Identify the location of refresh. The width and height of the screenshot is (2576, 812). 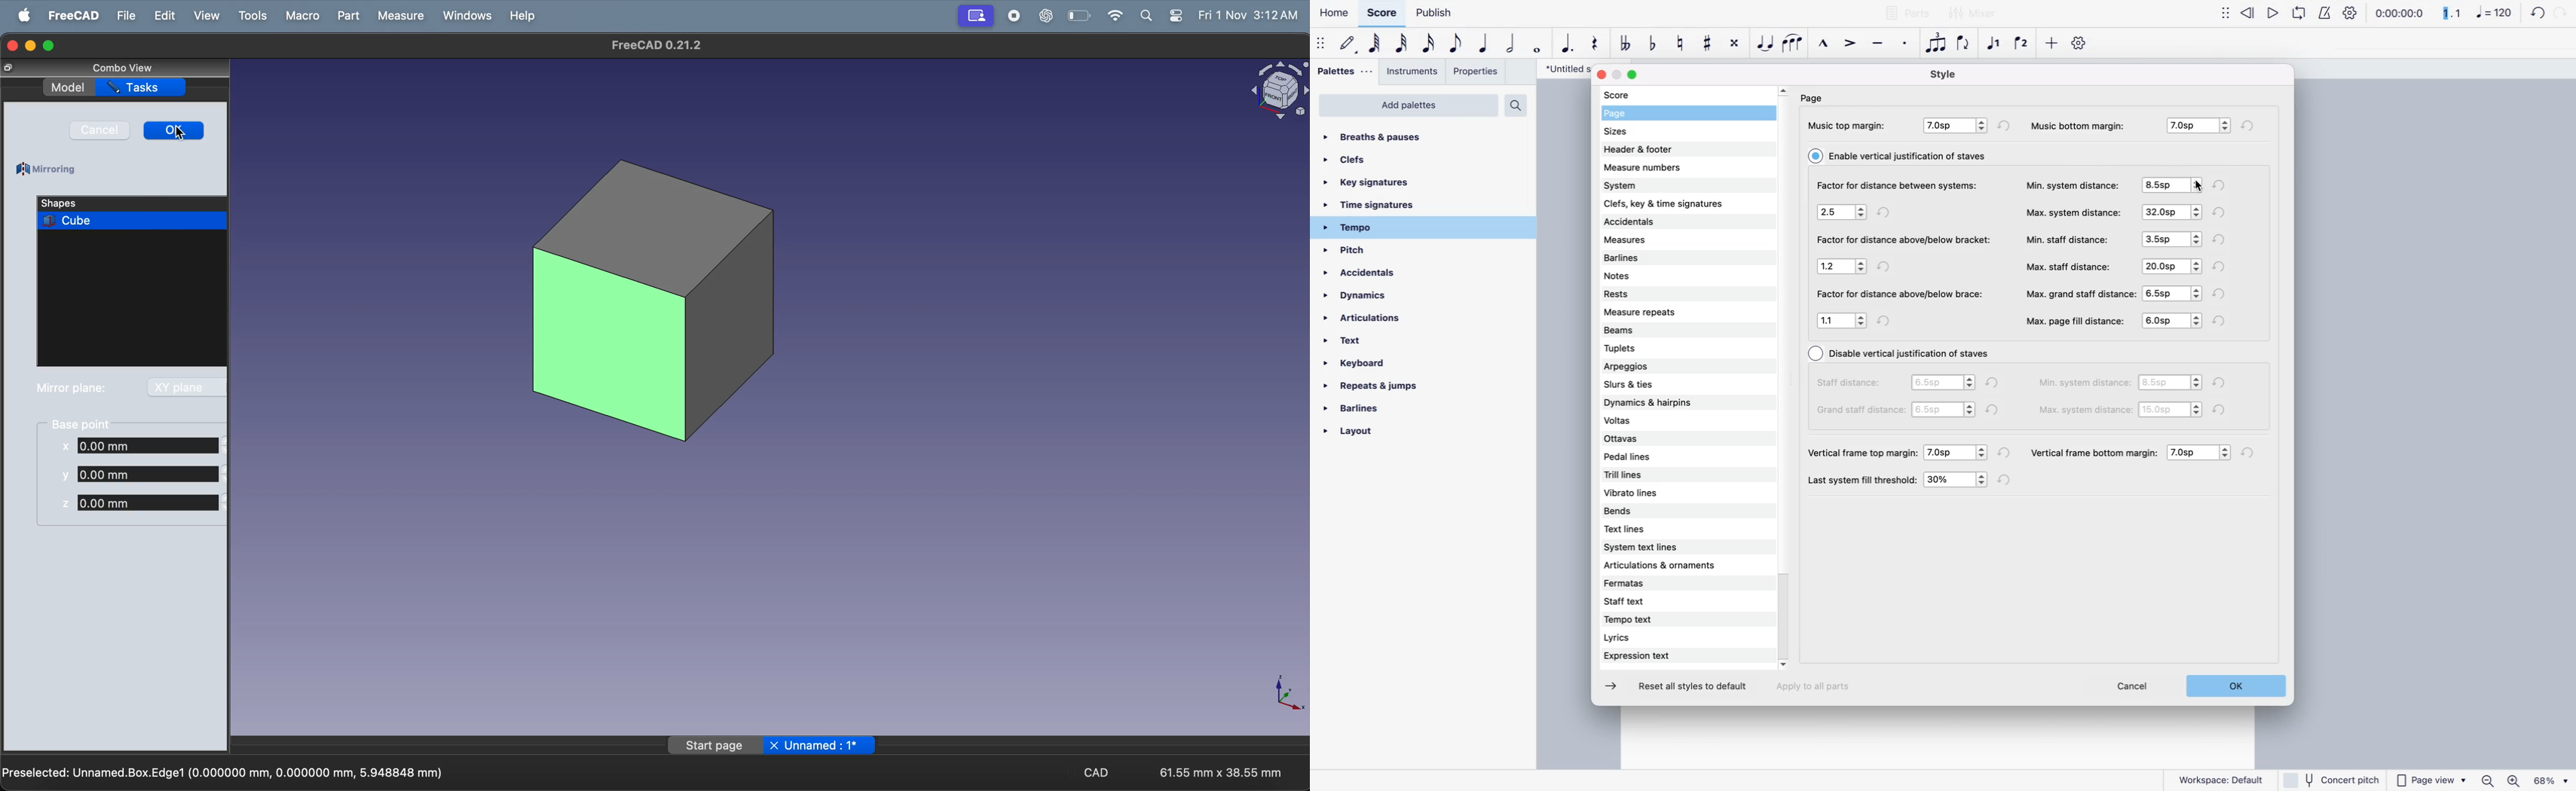
(2223, 293).